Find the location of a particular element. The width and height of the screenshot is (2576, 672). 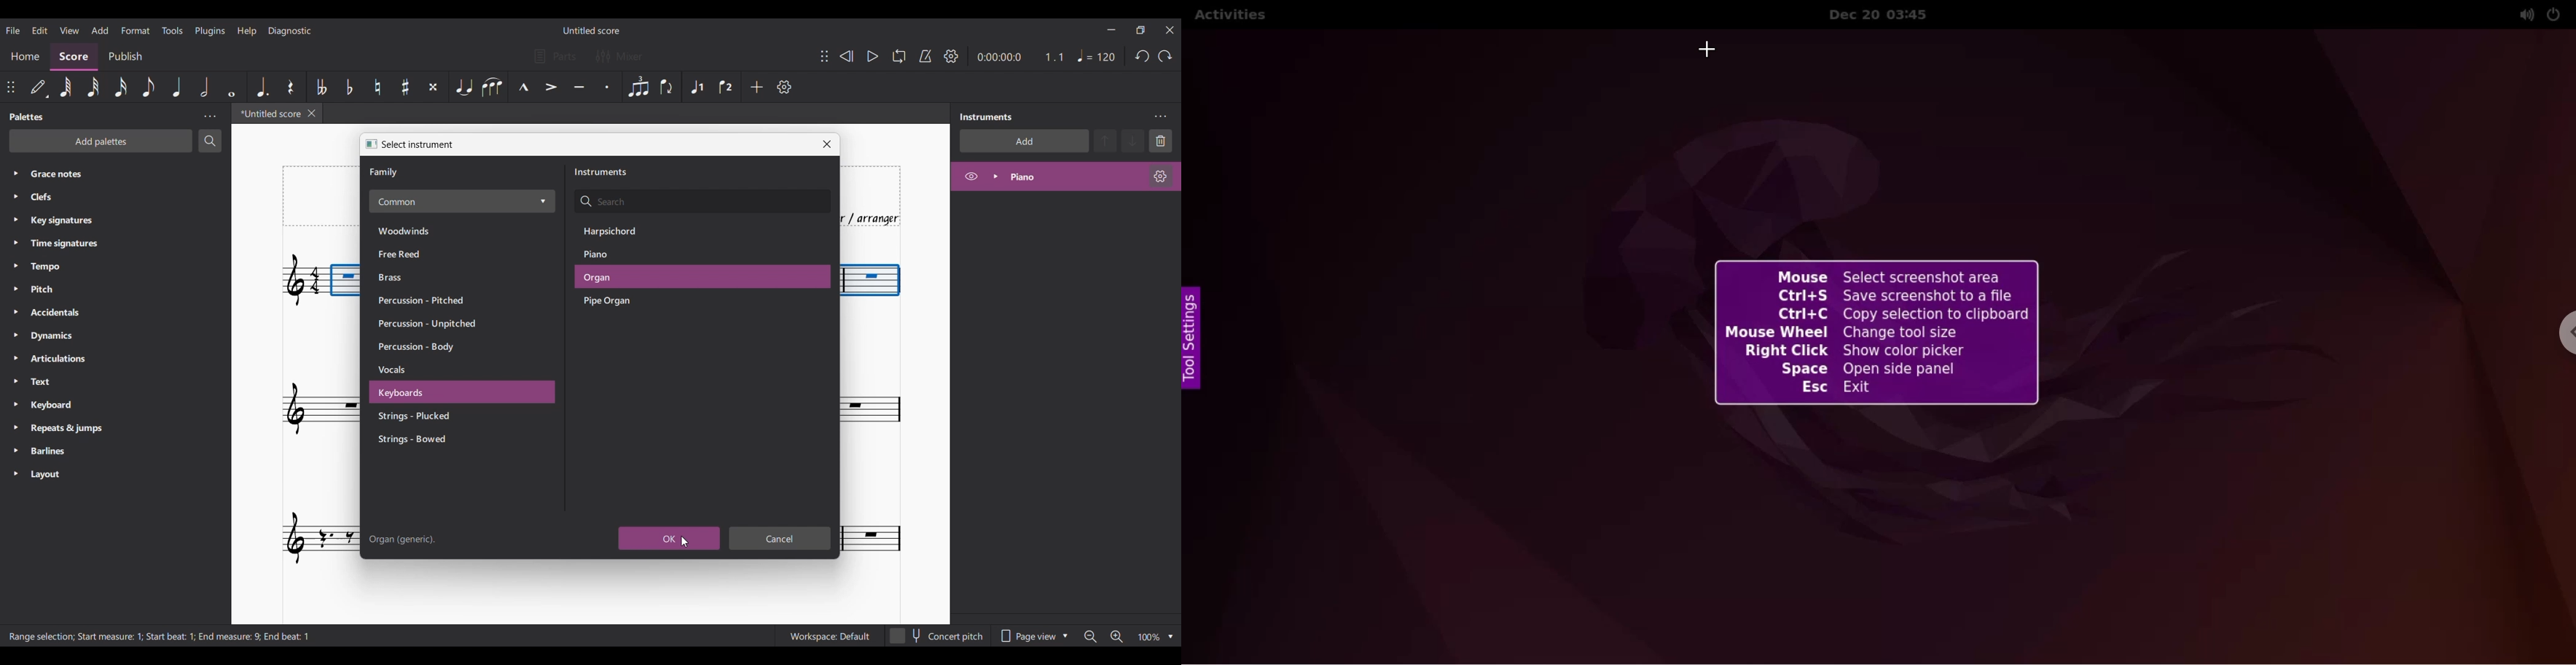

Format menu is located at coordinates (135, 30).